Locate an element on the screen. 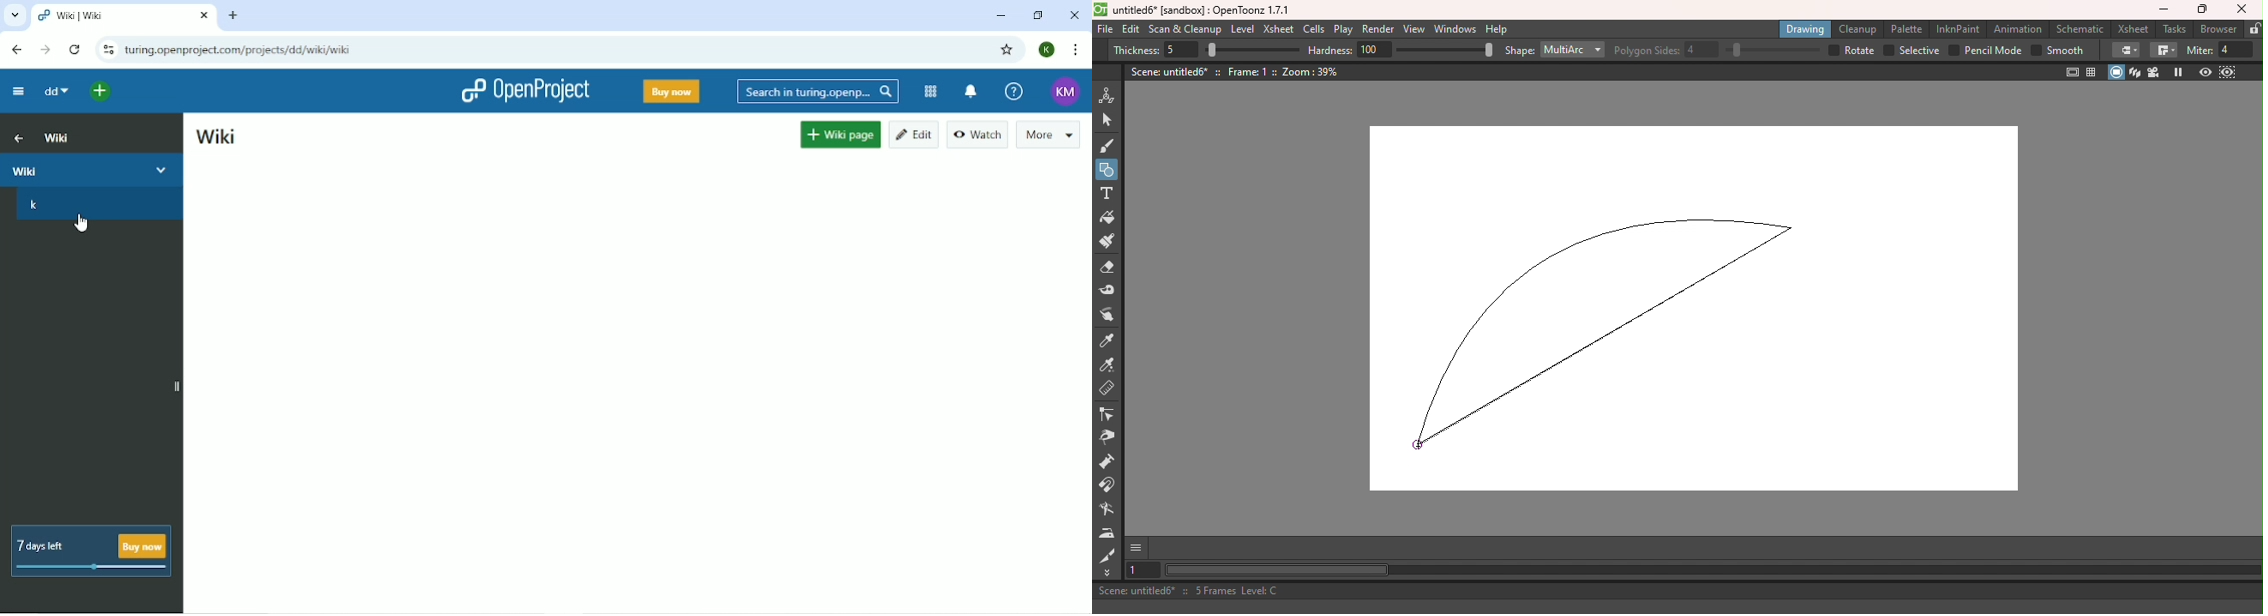  Wiki is located at coordinates (58, 137).